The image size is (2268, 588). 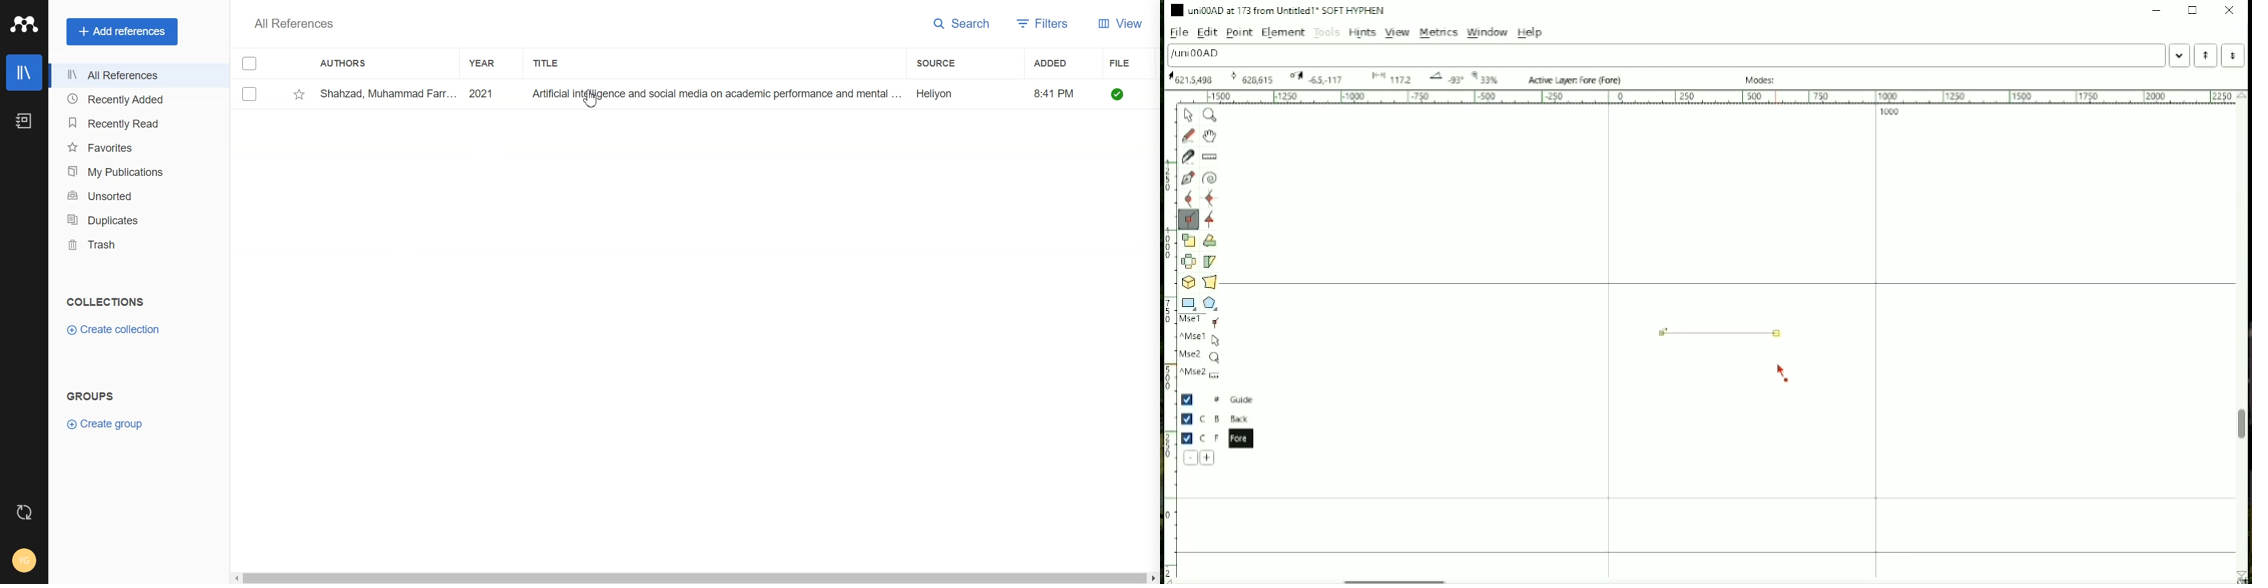 I want to click on Years, so click(x=487, y=63).